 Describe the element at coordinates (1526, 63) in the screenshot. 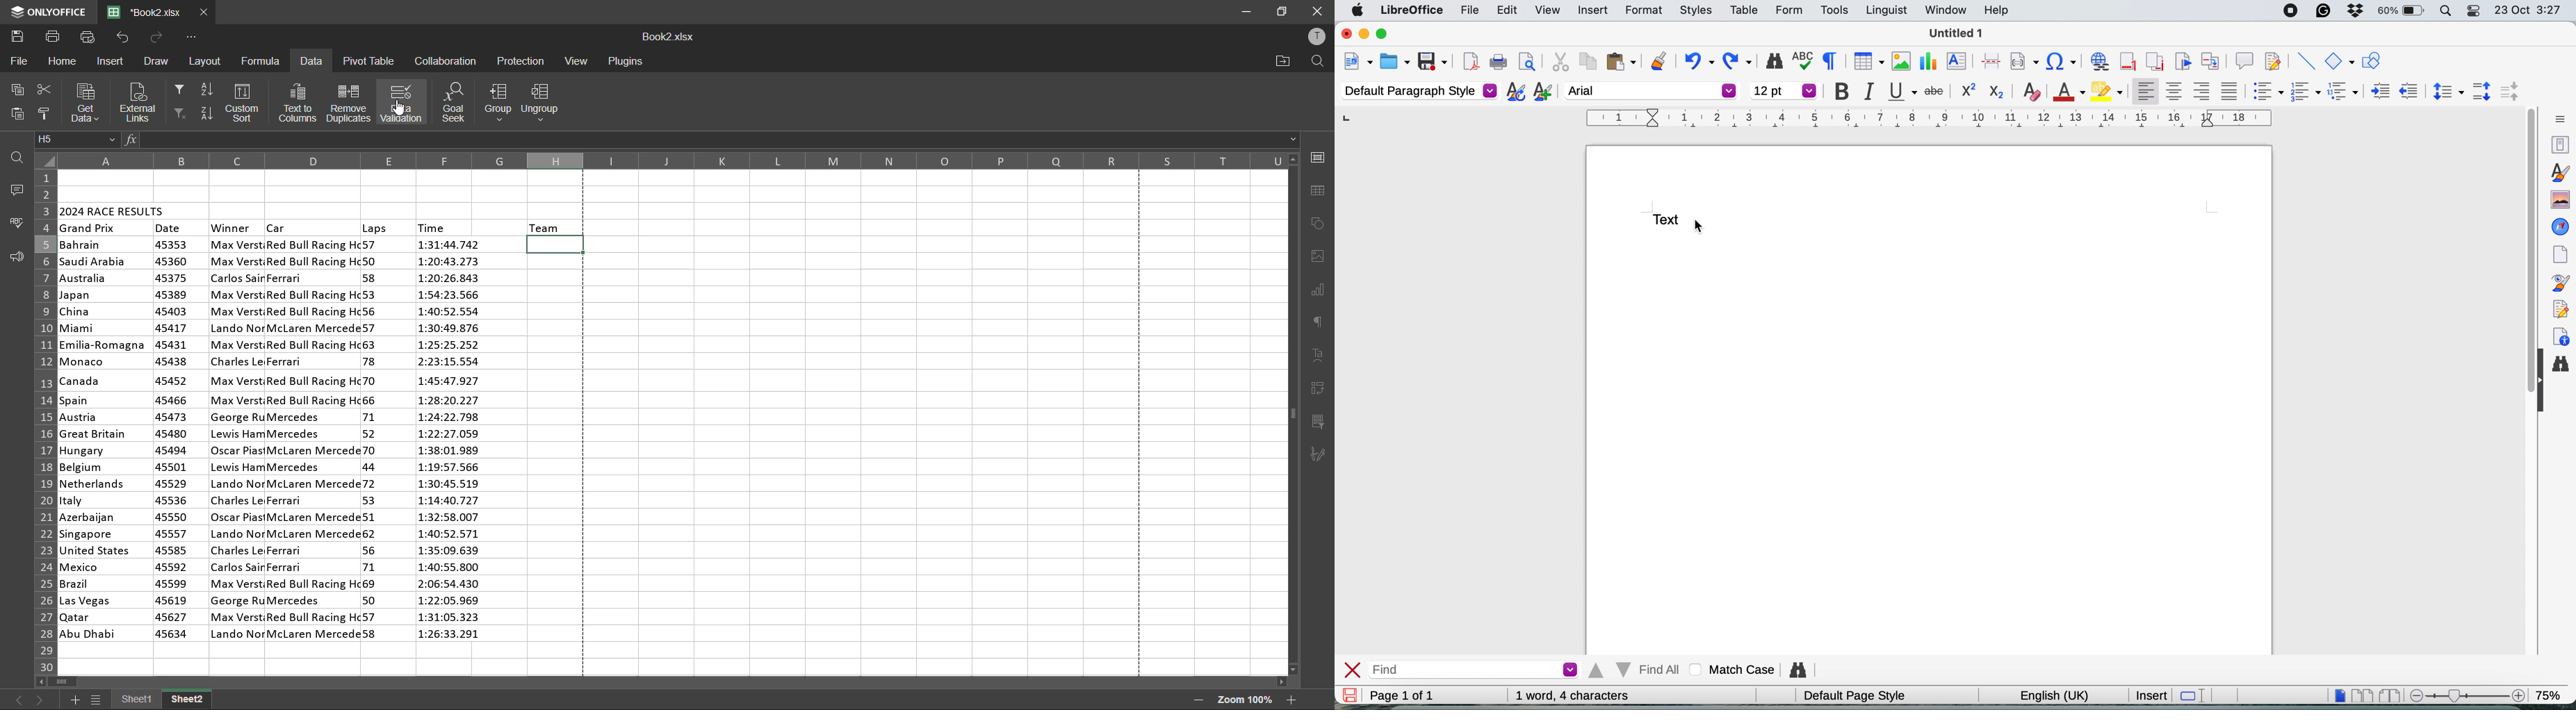

I see `print preview` at that location.